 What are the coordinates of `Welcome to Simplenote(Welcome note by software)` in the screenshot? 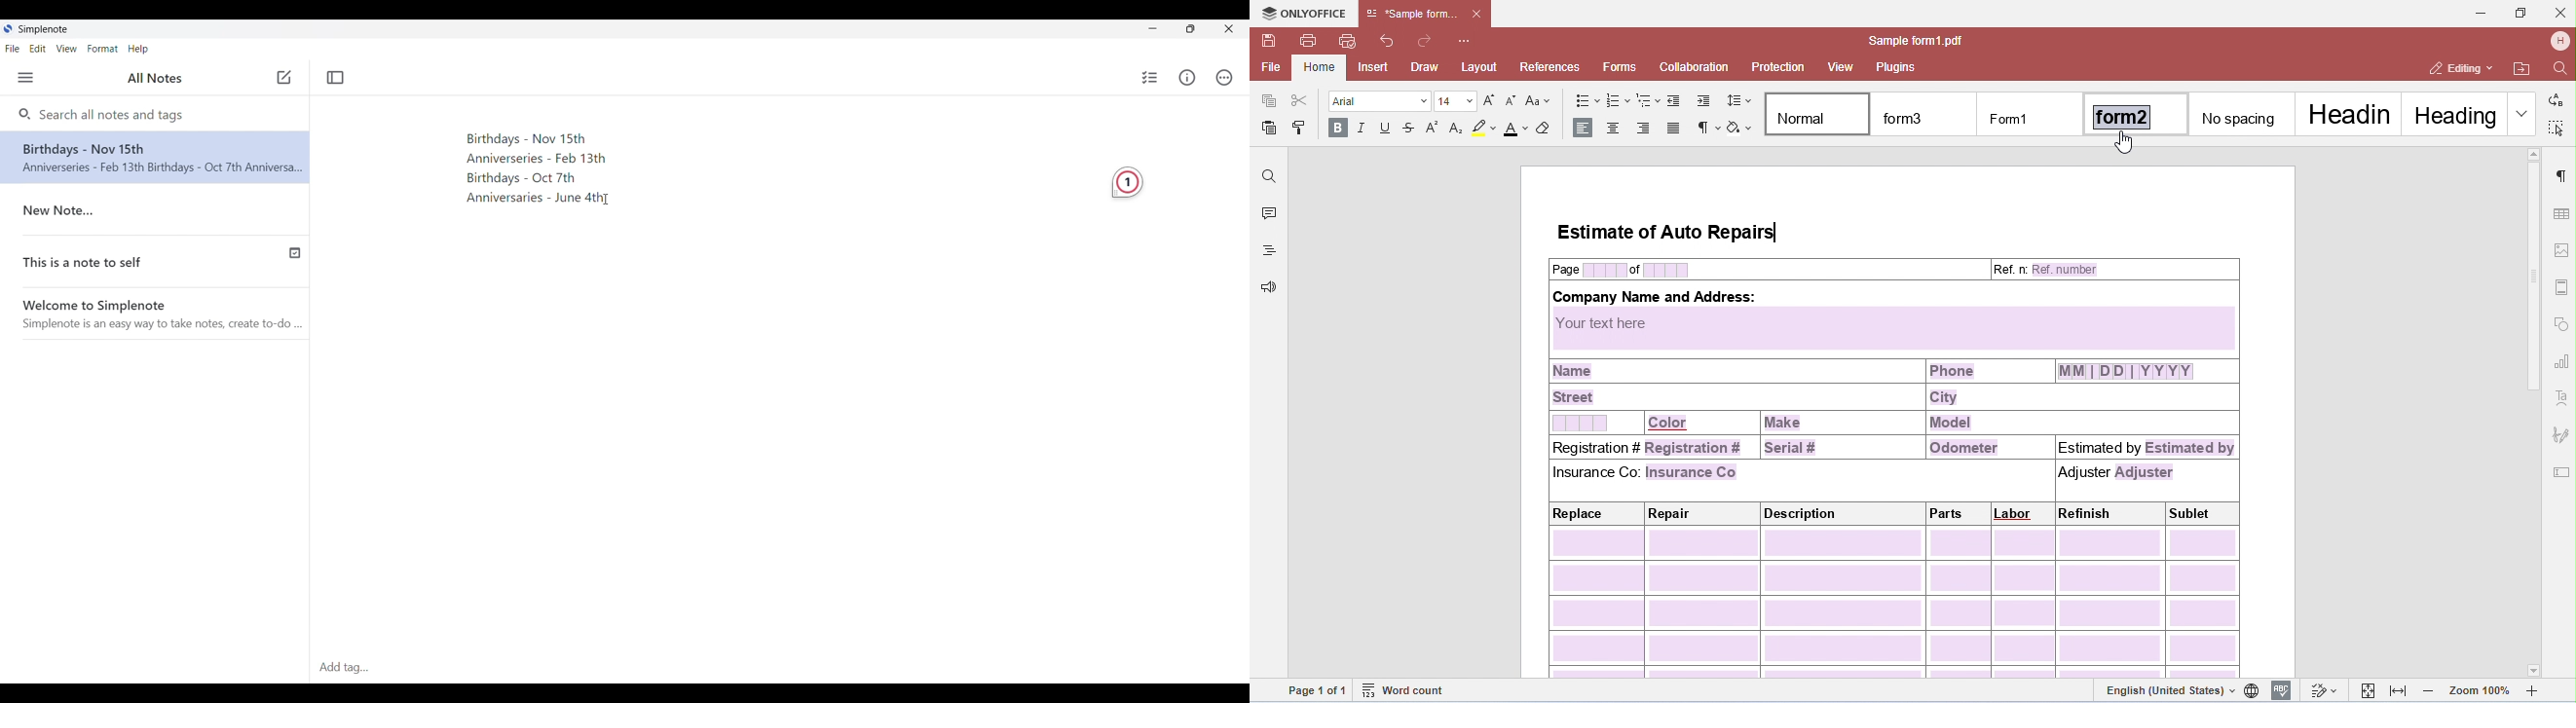 It's located at (163, 315).